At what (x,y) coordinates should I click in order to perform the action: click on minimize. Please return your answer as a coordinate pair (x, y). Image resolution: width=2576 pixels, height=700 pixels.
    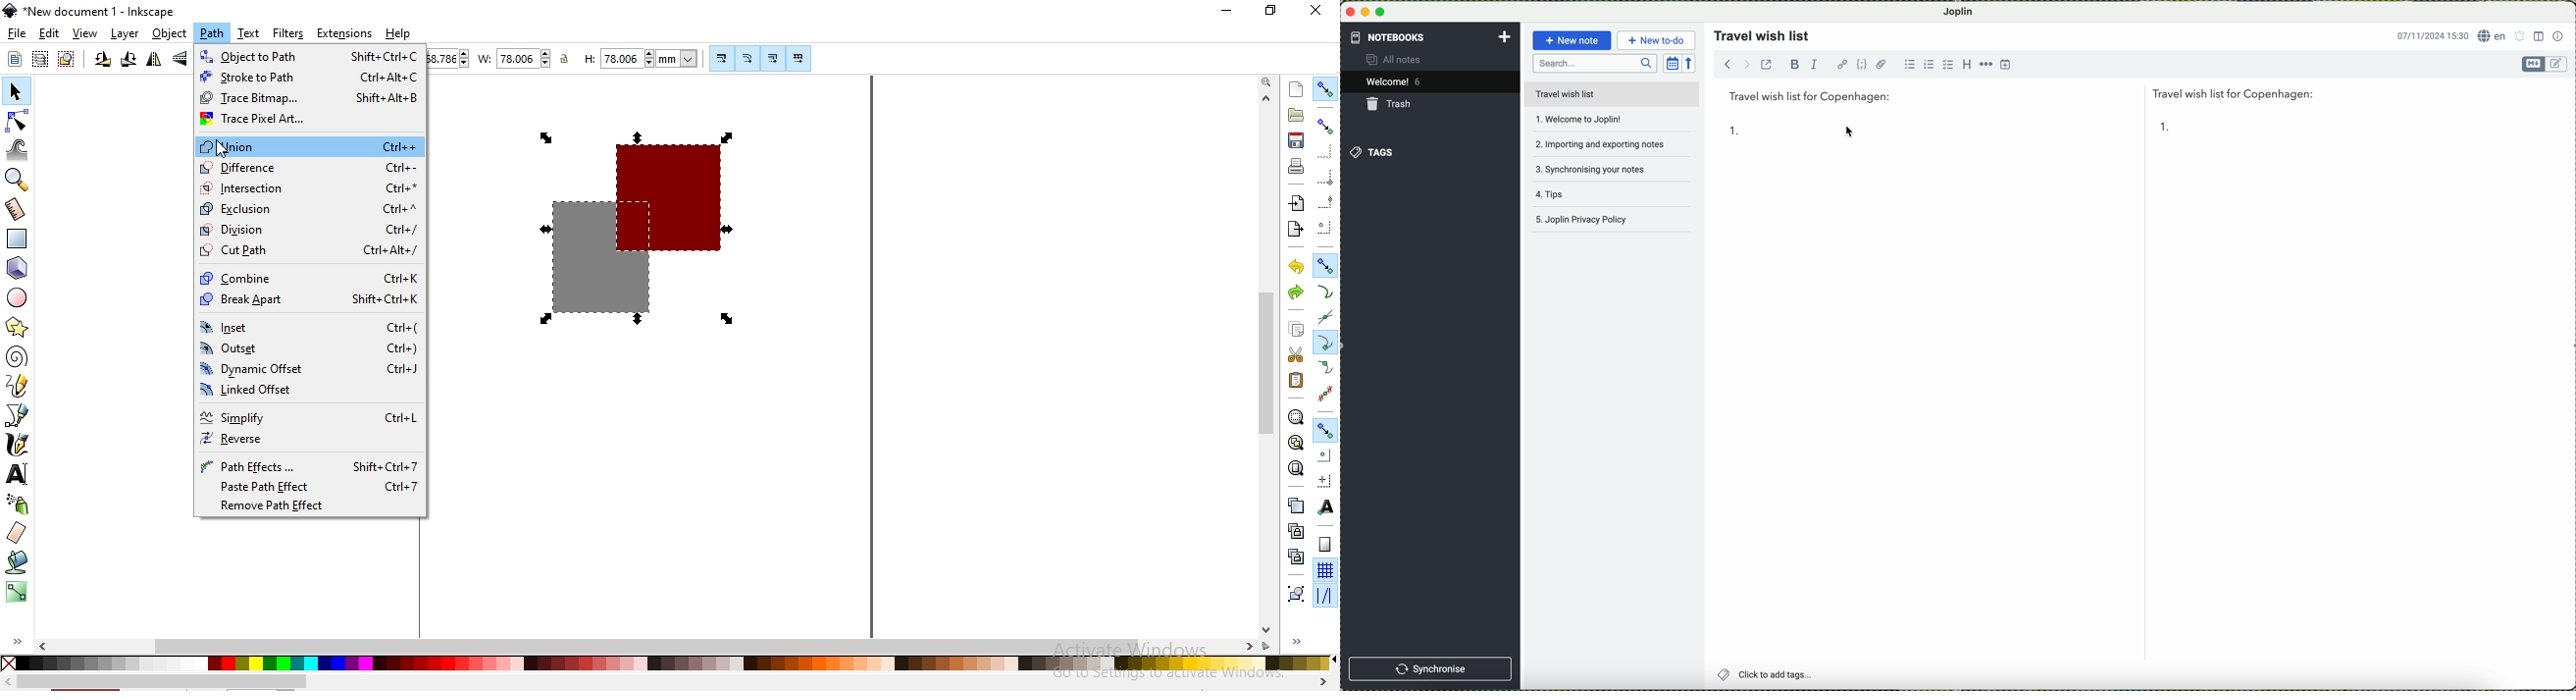
    Looking at the image, I should click on (1366, 11).